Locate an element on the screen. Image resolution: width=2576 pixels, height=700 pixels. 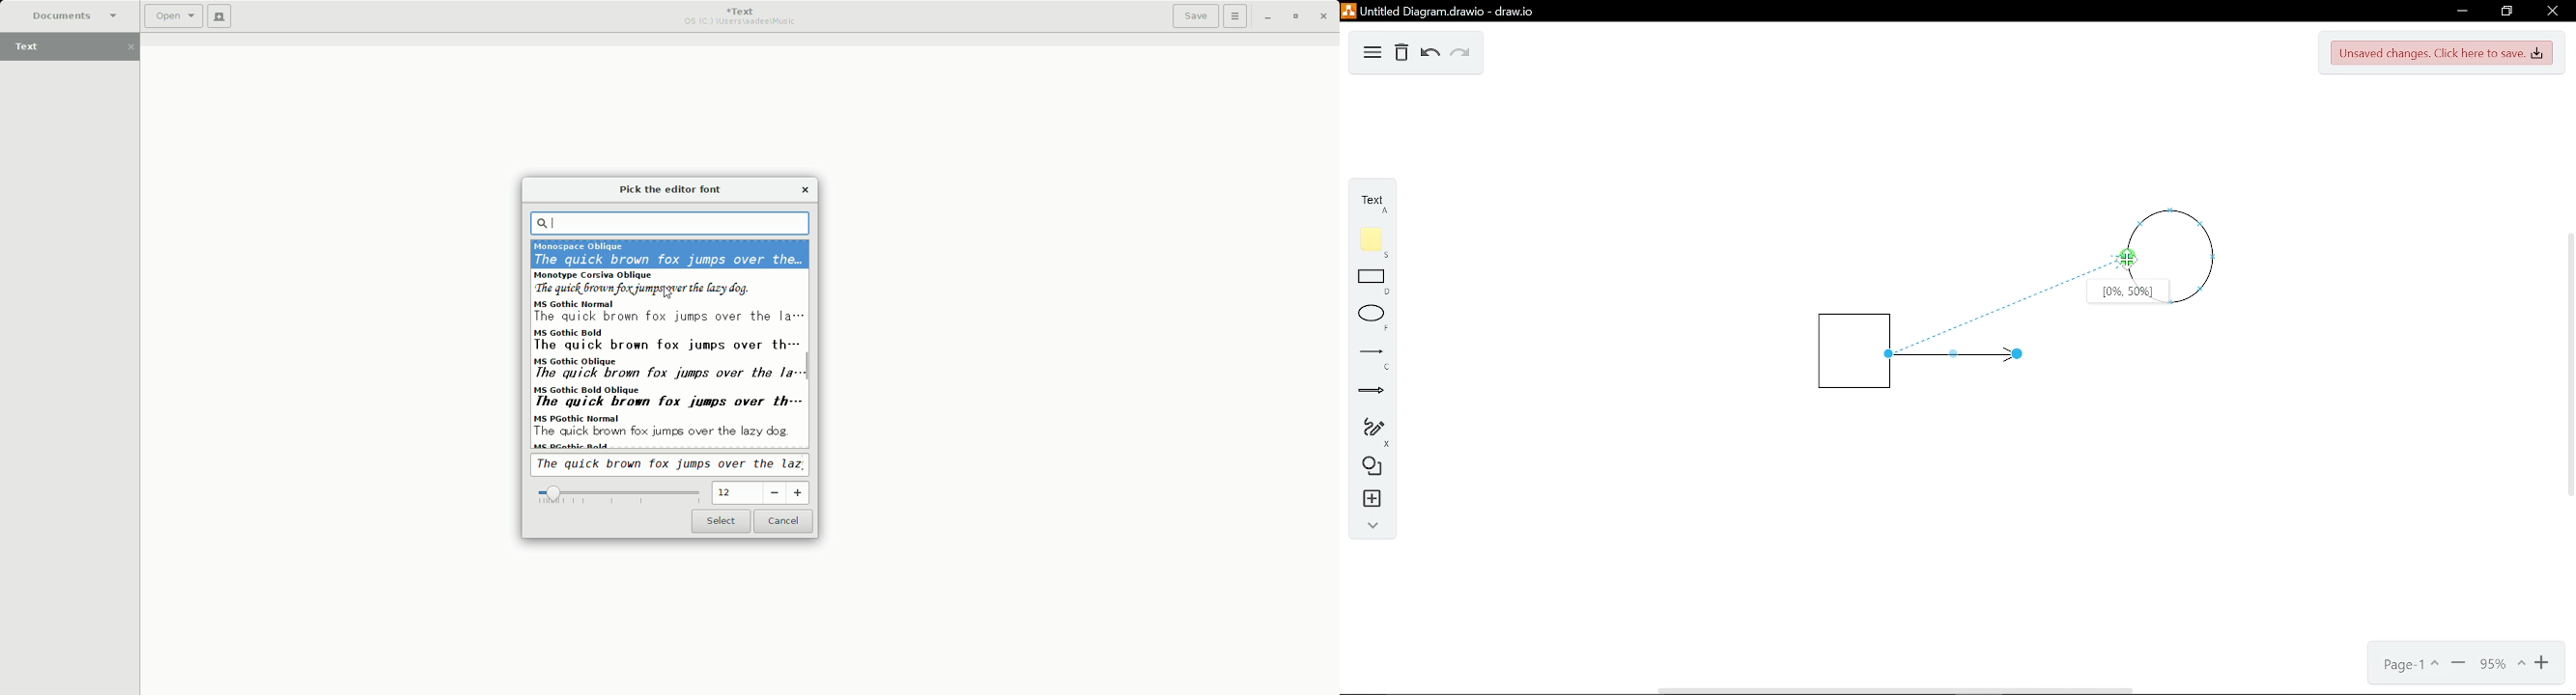
Rectangle is located at coordinates (1368, 282).